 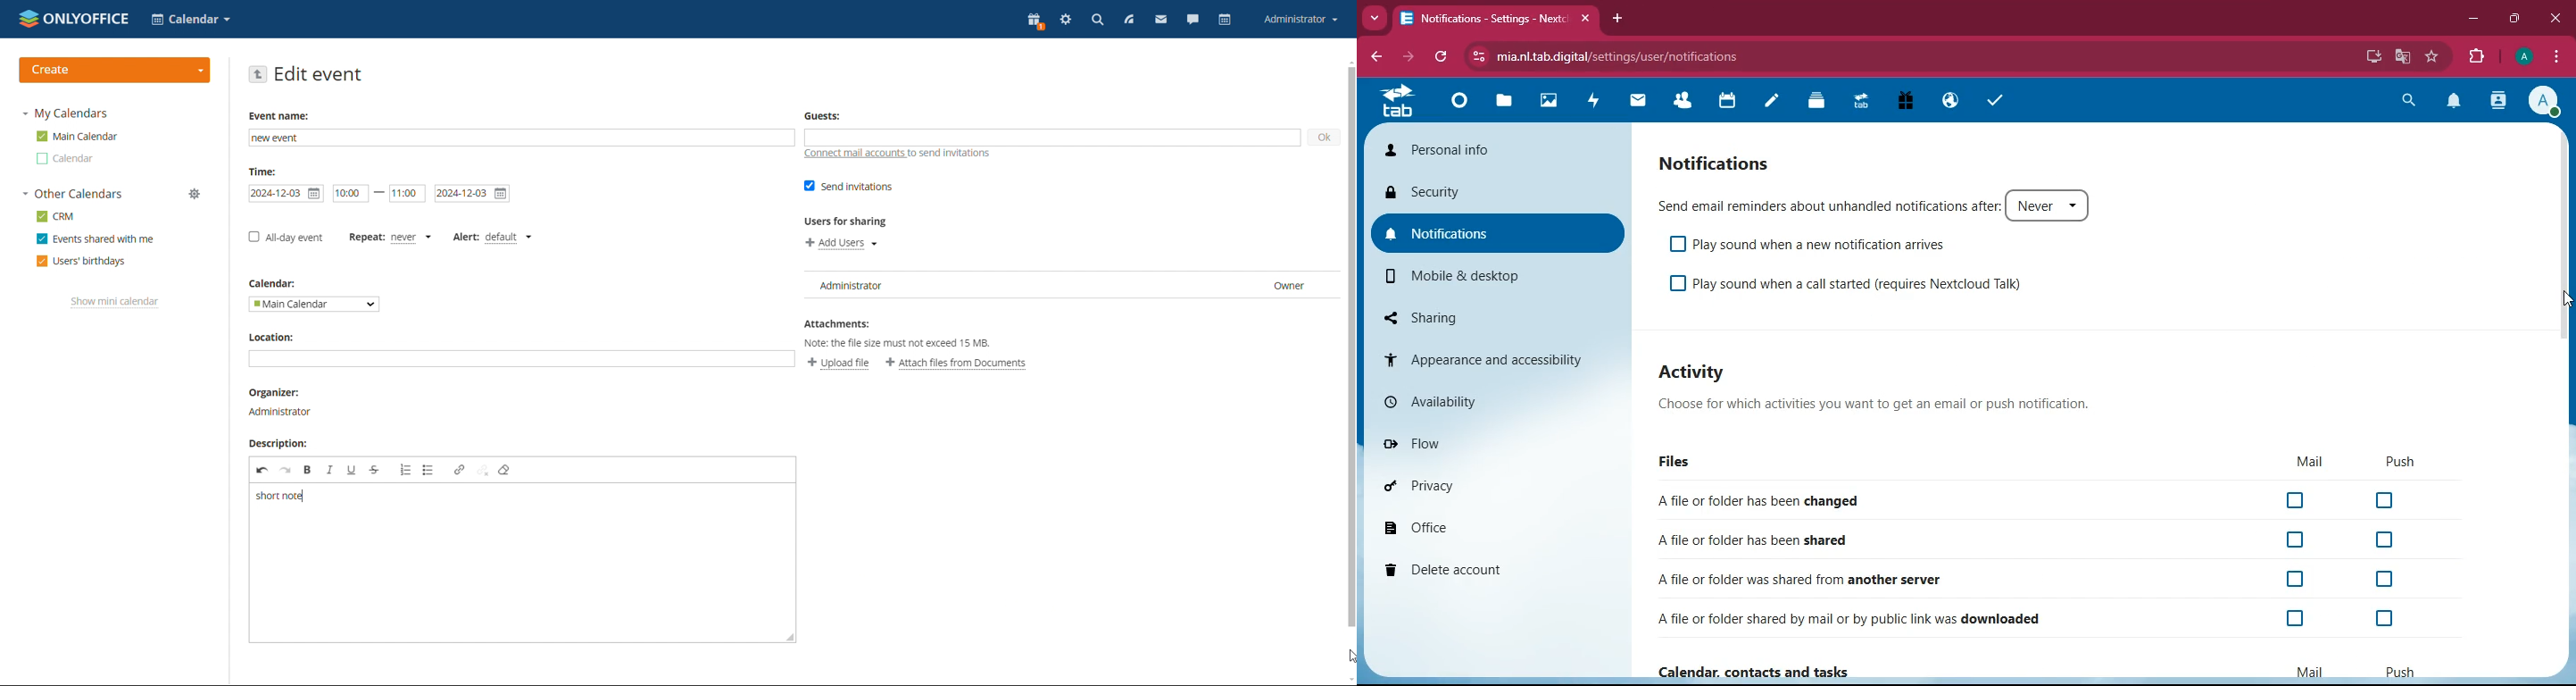 I want to click on Drop down, so click(x=2079, y=205).